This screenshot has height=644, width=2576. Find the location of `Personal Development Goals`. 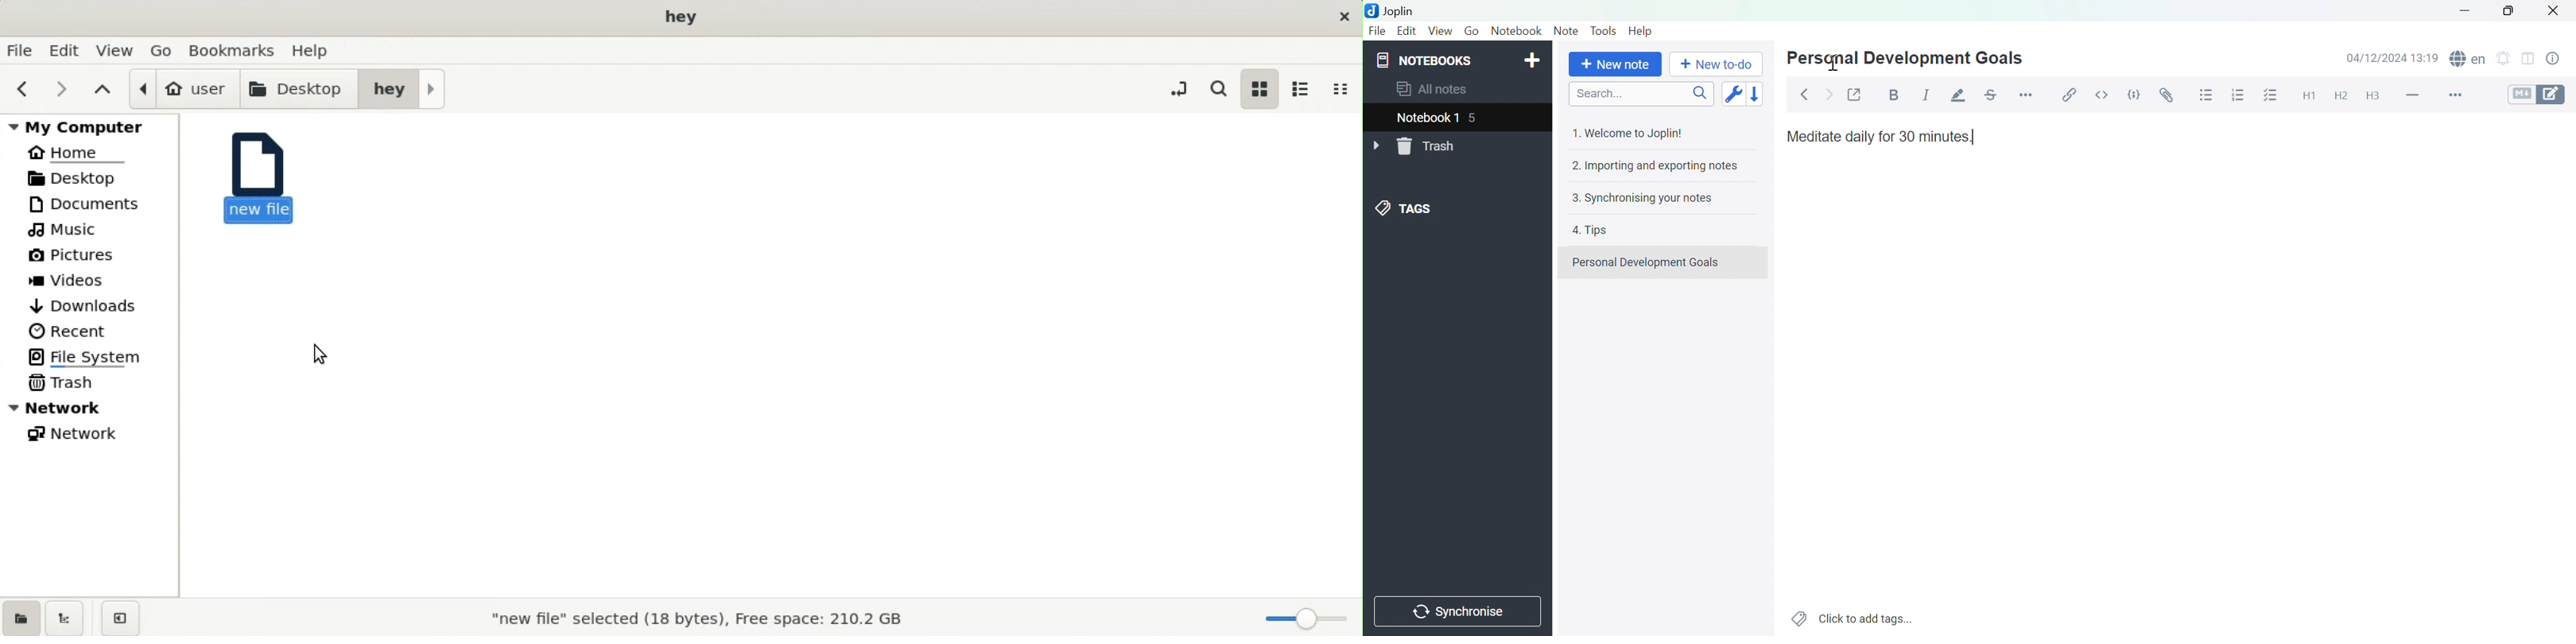

Personal Development Goals is located at coordinates (1650, 264).